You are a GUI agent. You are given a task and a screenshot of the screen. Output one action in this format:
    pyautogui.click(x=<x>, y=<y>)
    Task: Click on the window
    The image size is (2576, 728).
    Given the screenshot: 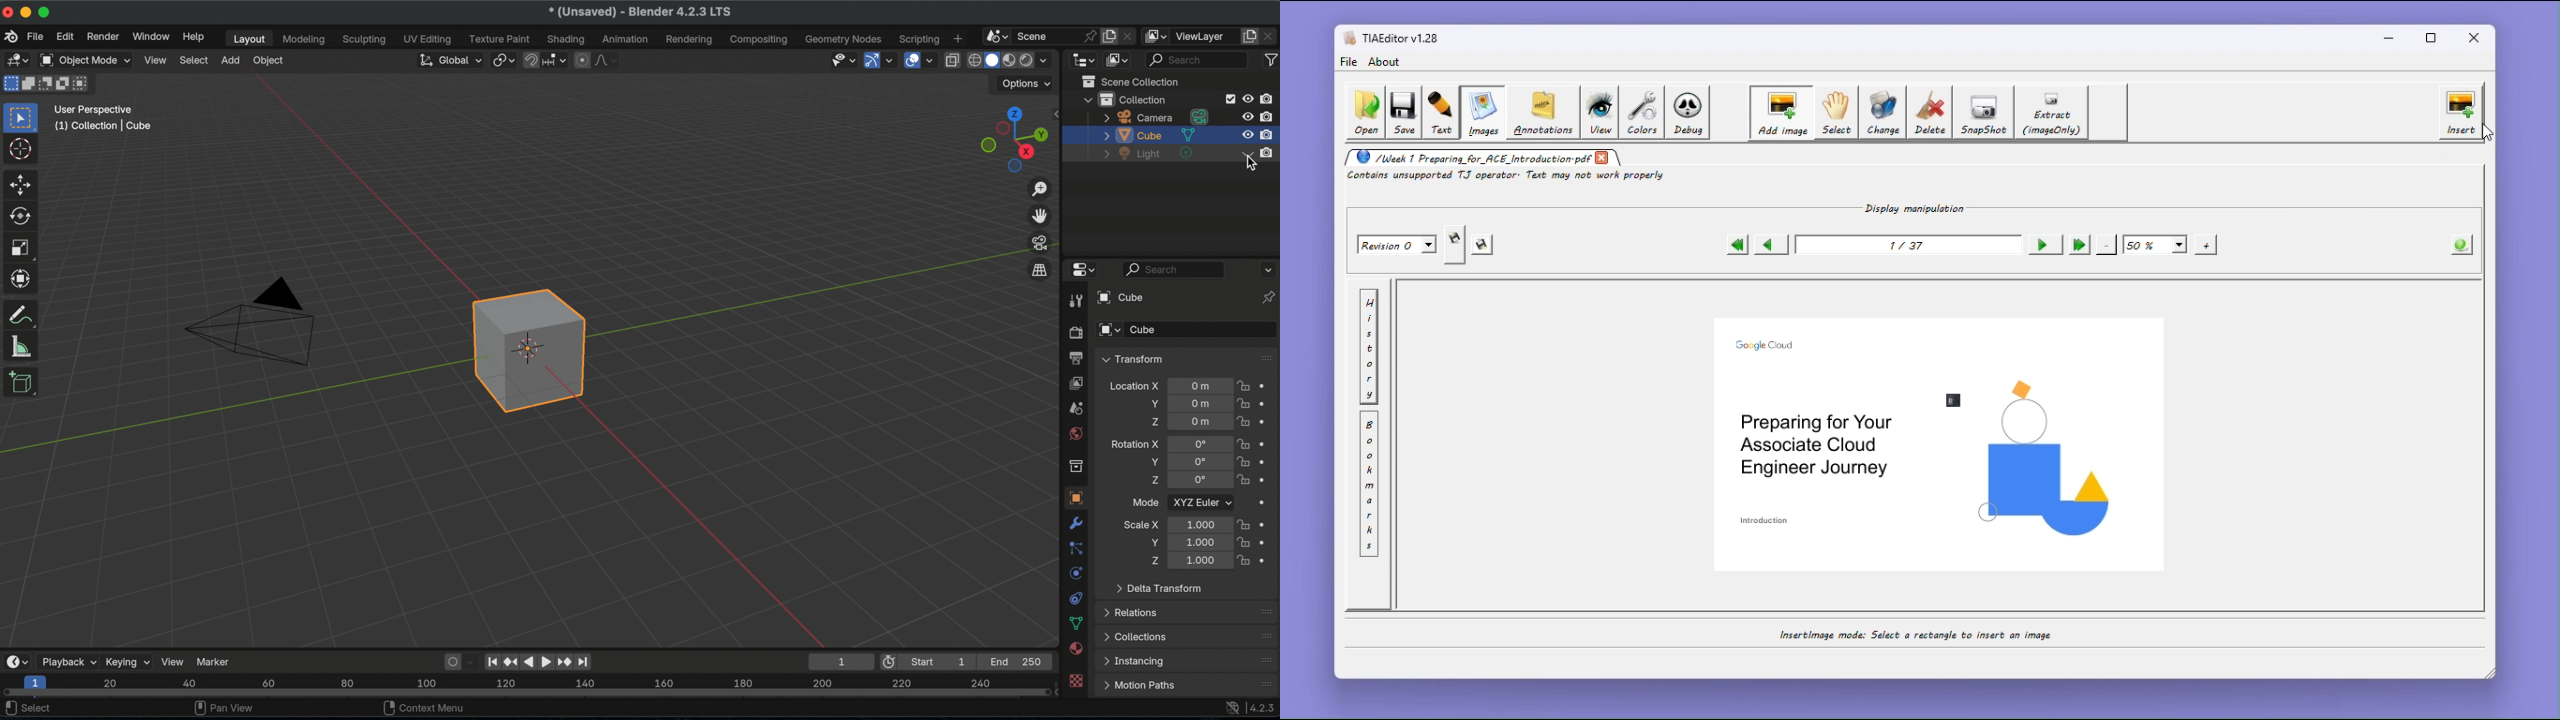 What is the action you would take?
    pyautogui.click(x=153, y=35)
    